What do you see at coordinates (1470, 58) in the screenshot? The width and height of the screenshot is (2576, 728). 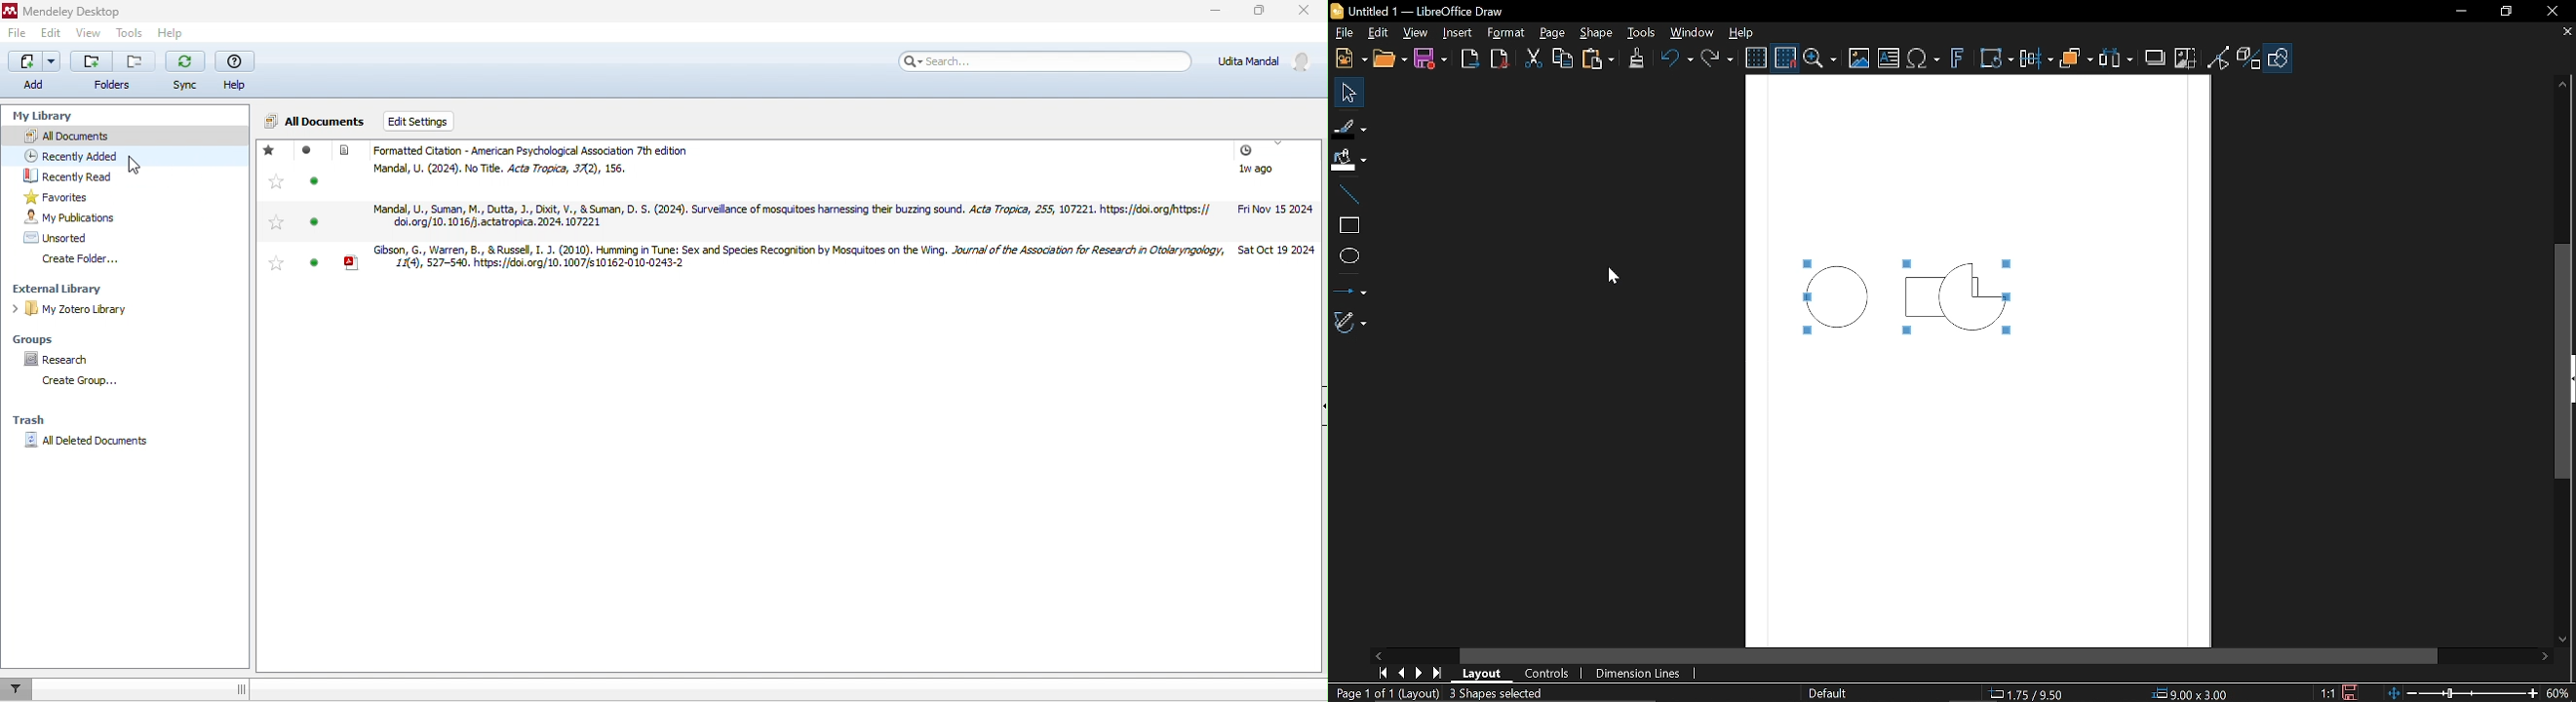 I see `Export` at bounding box center [1470, 58].